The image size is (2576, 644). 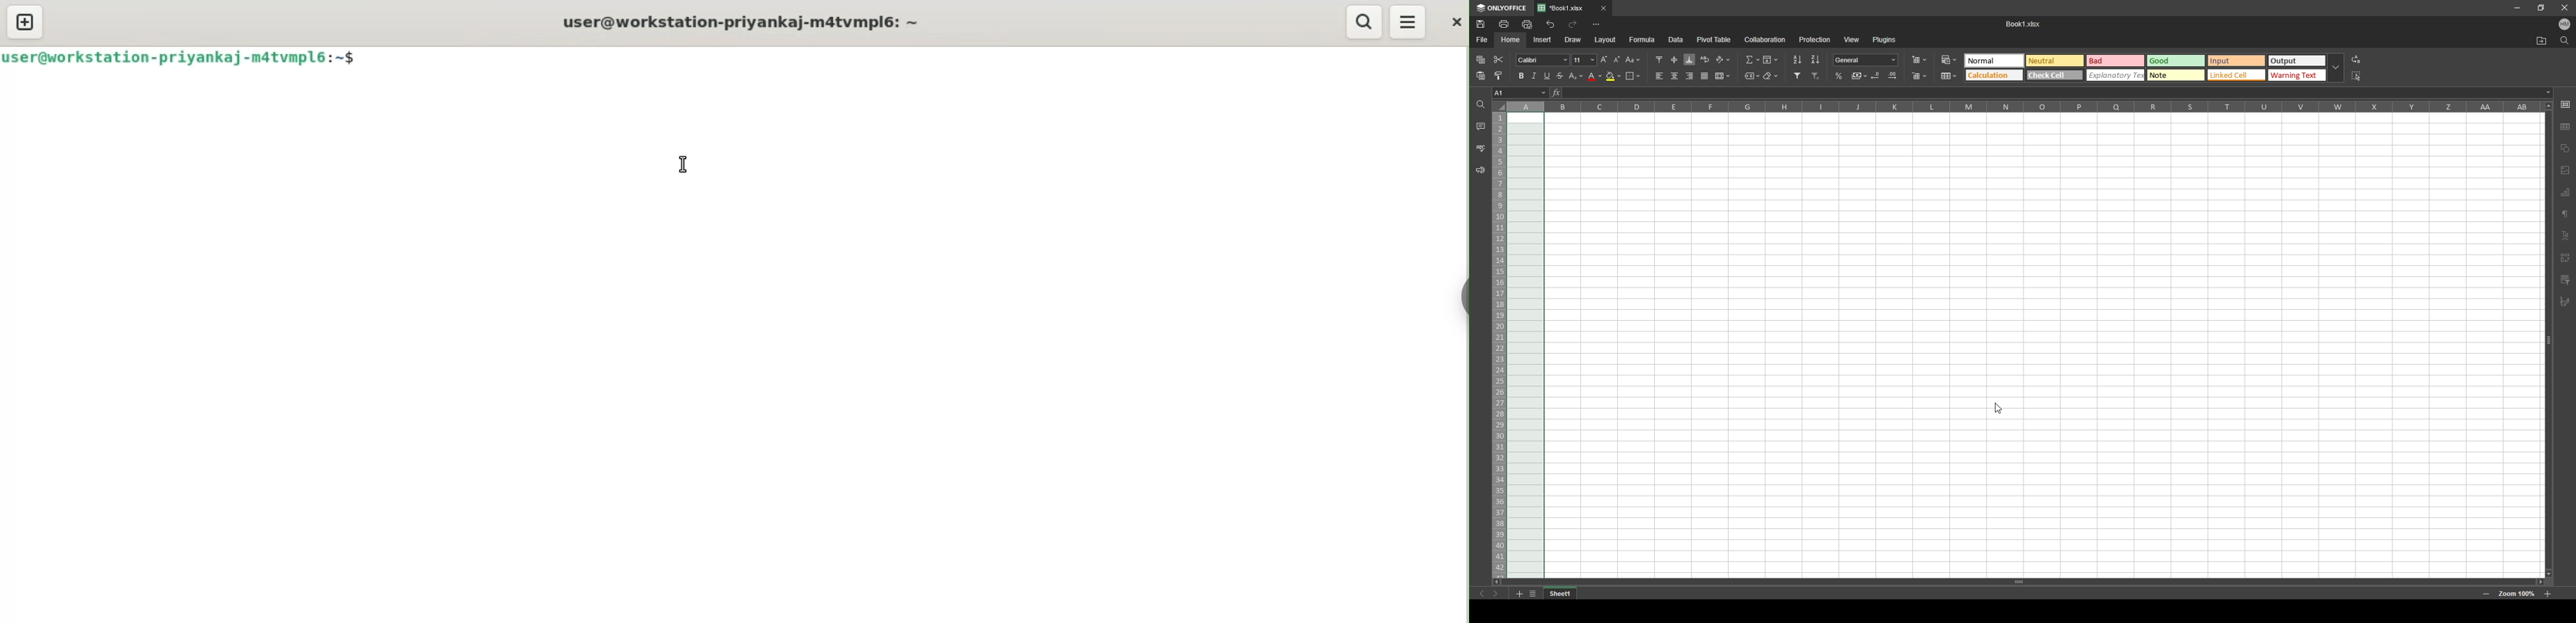 I want to click on tab, so click(x=1565, y=9).